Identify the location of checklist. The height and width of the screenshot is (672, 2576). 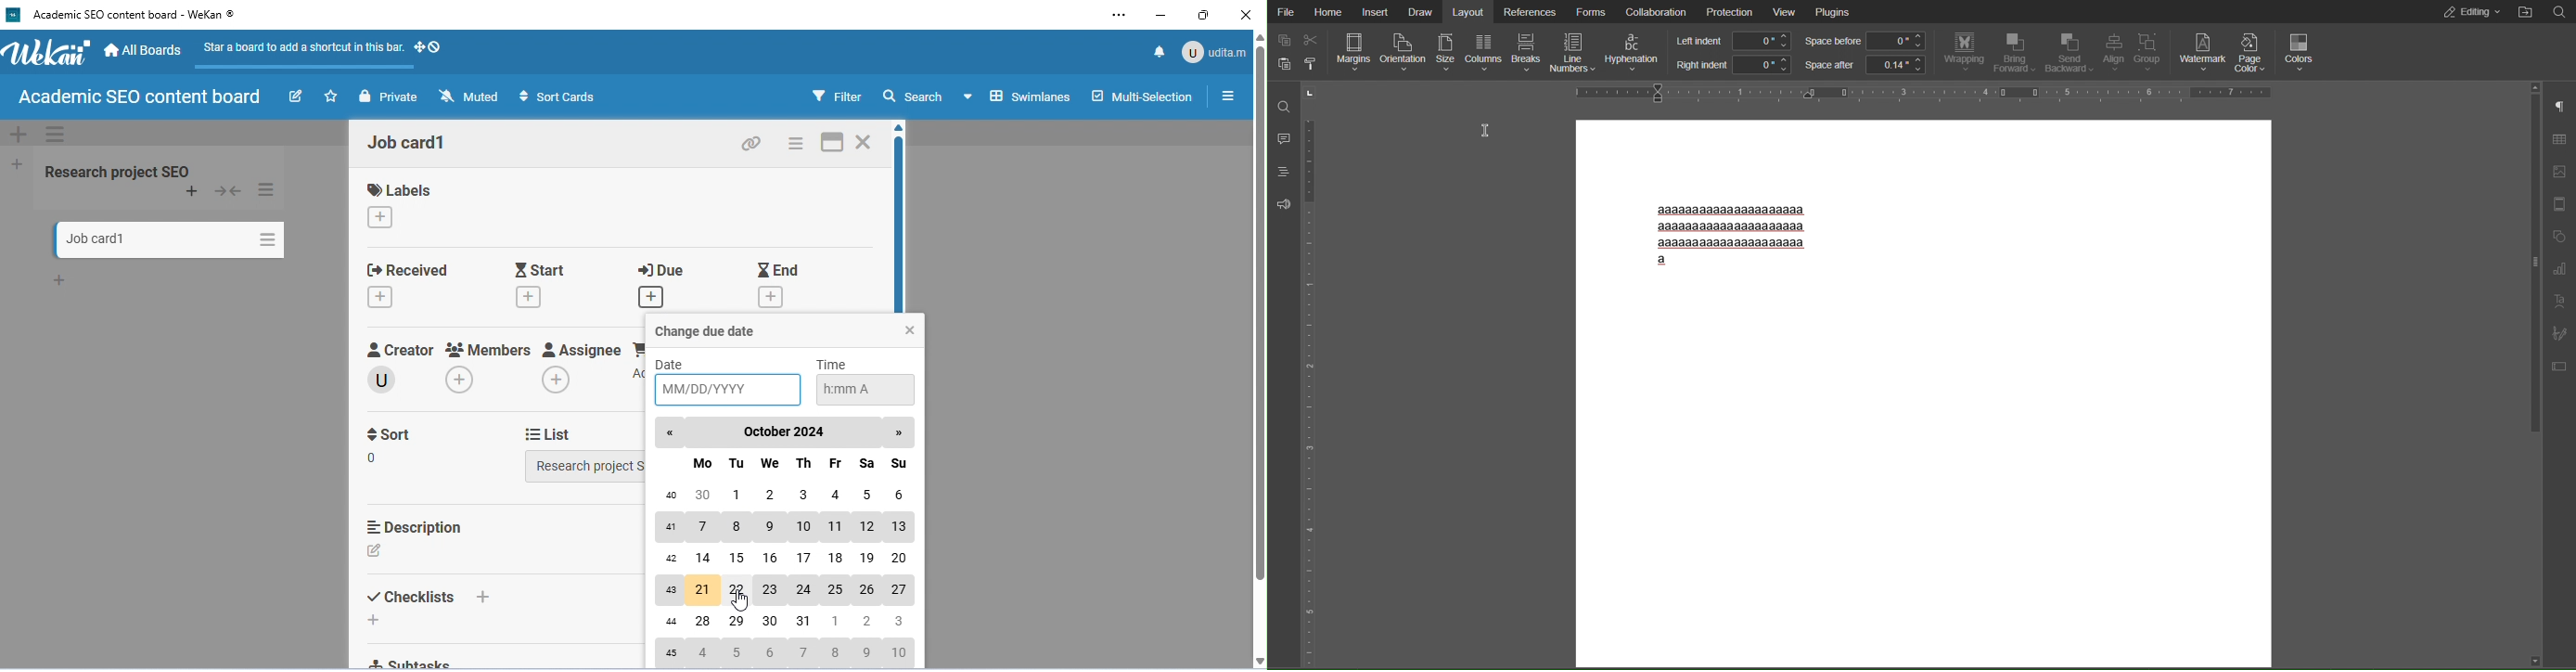
(410, 597).